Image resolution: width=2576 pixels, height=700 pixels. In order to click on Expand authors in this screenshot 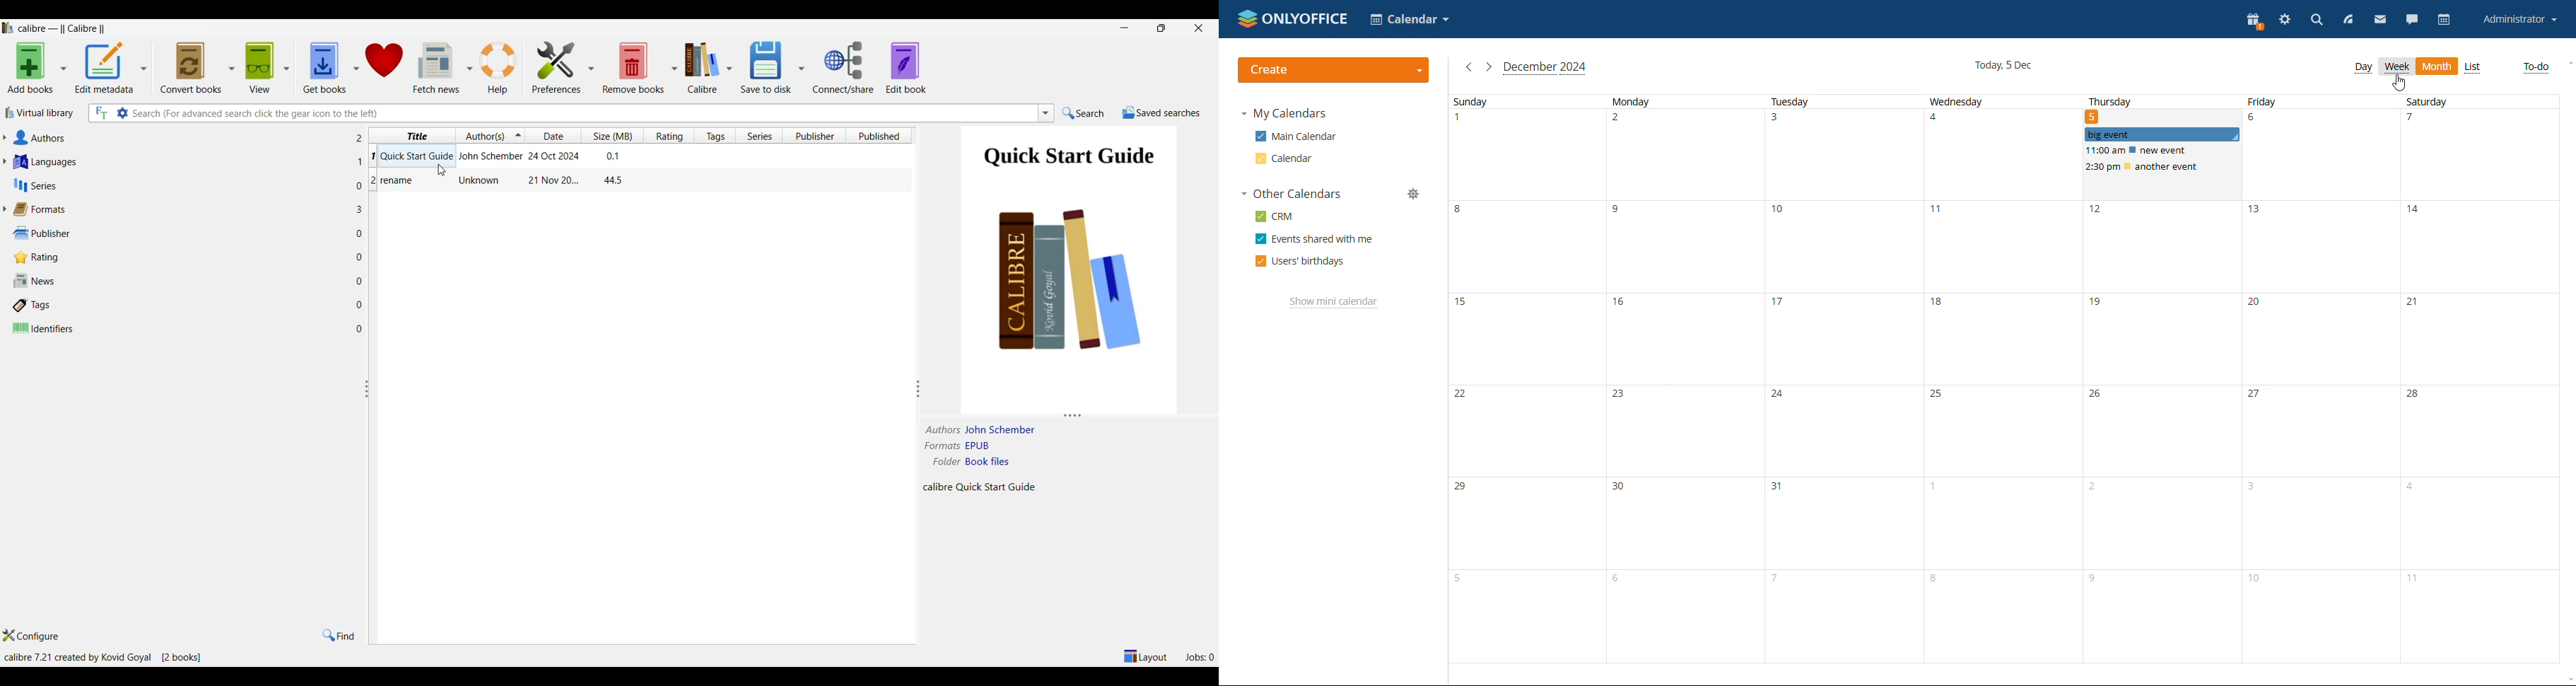, I will do `click(4, 137)`.